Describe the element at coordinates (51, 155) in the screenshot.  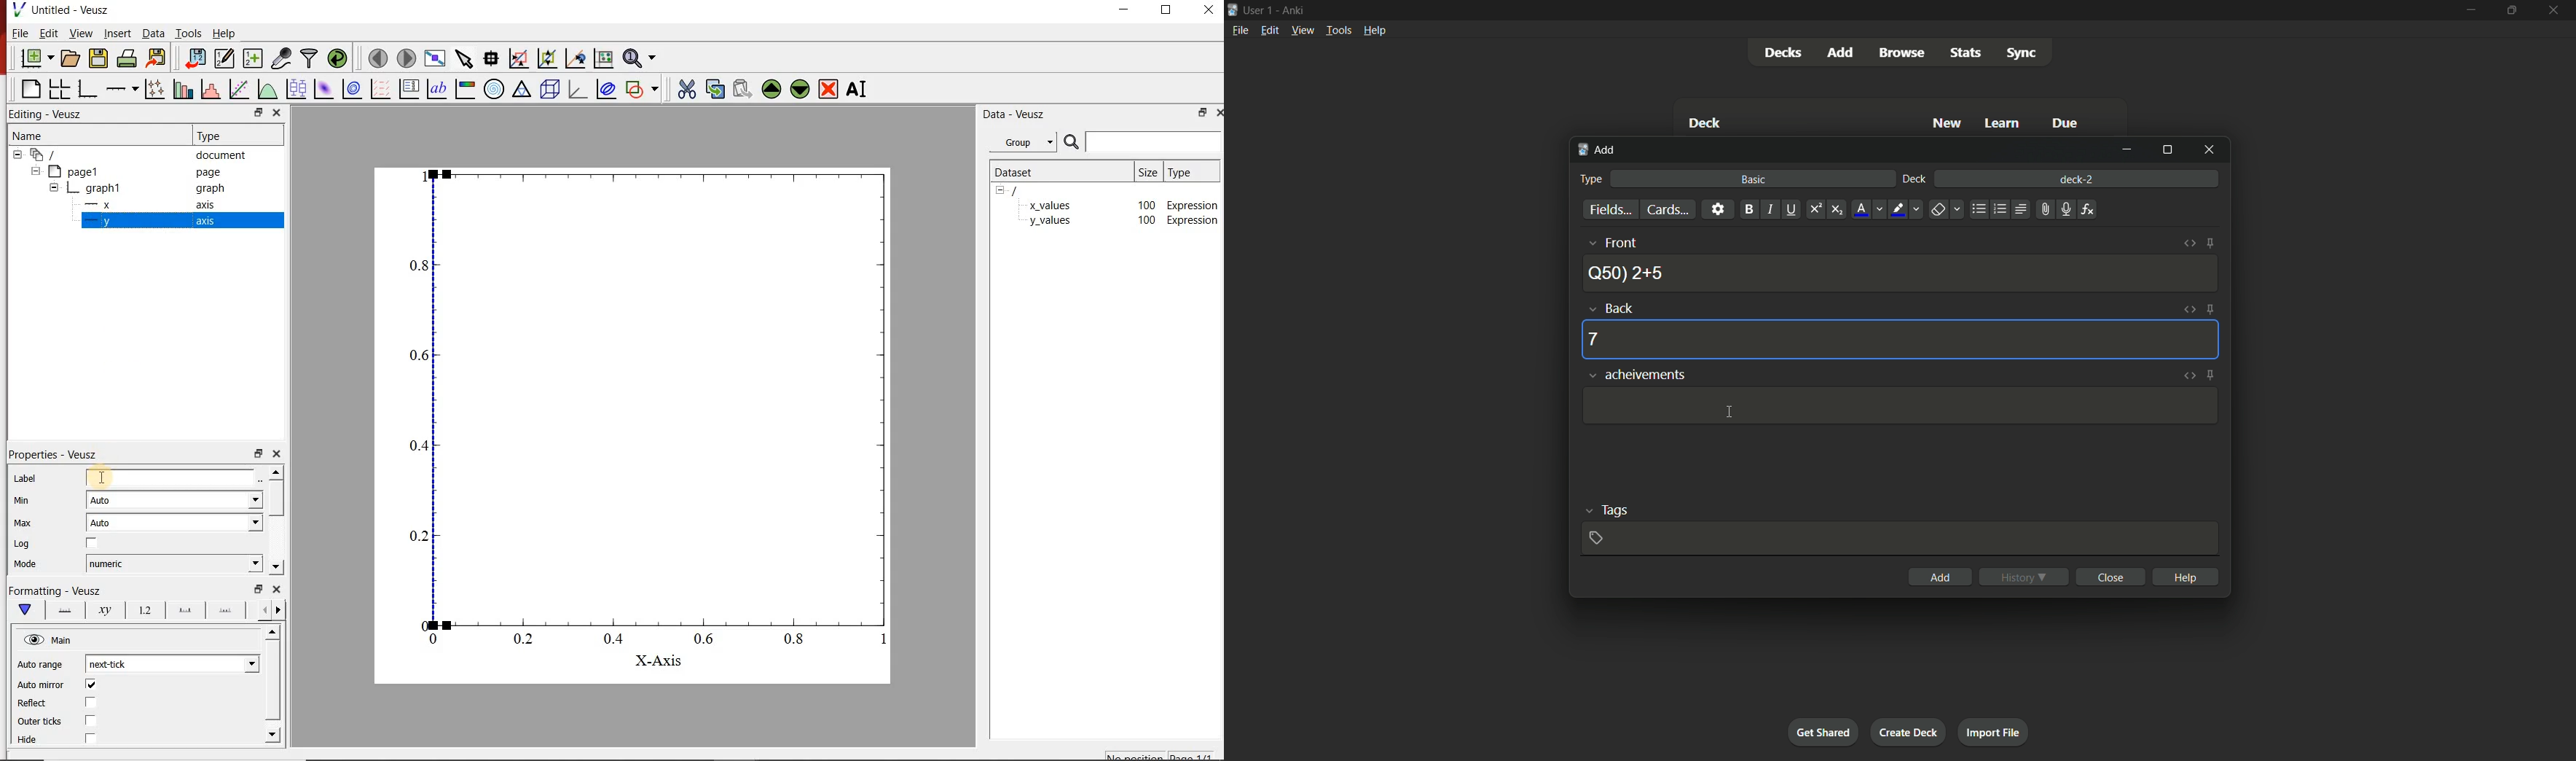
I see `all apegs` at that location.